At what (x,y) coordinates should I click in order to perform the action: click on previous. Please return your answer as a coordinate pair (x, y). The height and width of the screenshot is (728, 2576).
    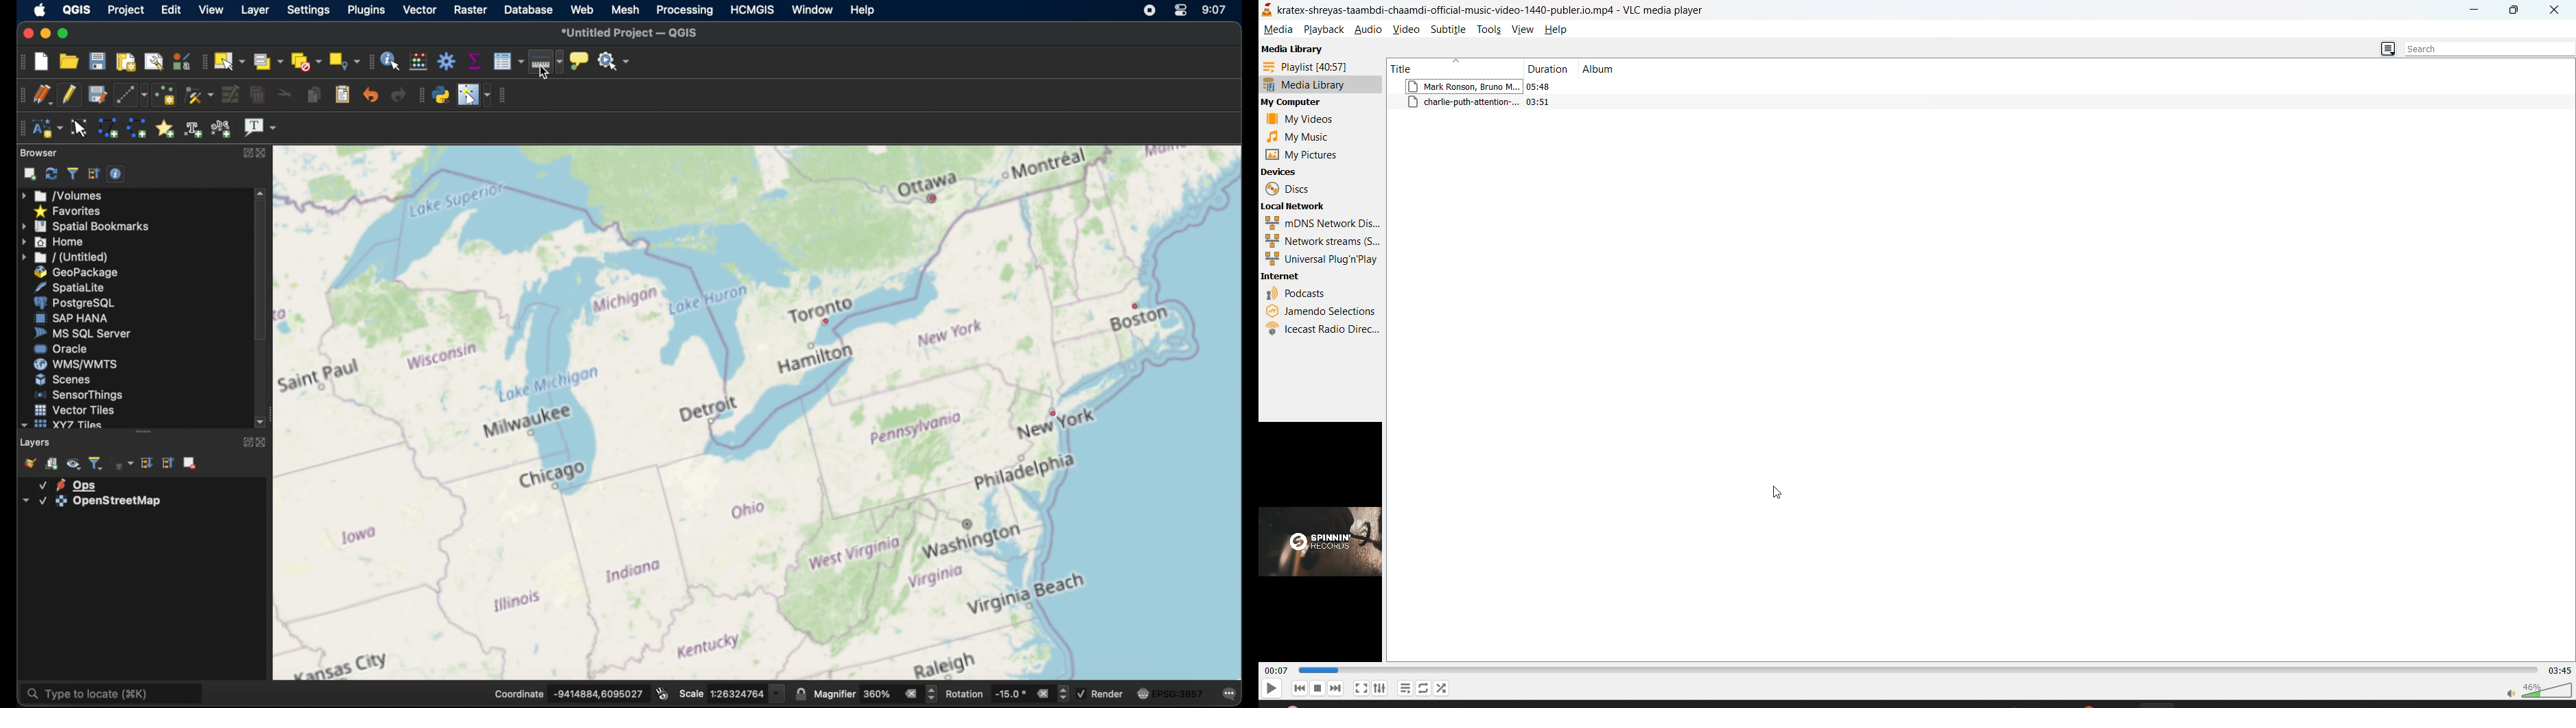
    Looking at the image, I should click on (1300, 688).